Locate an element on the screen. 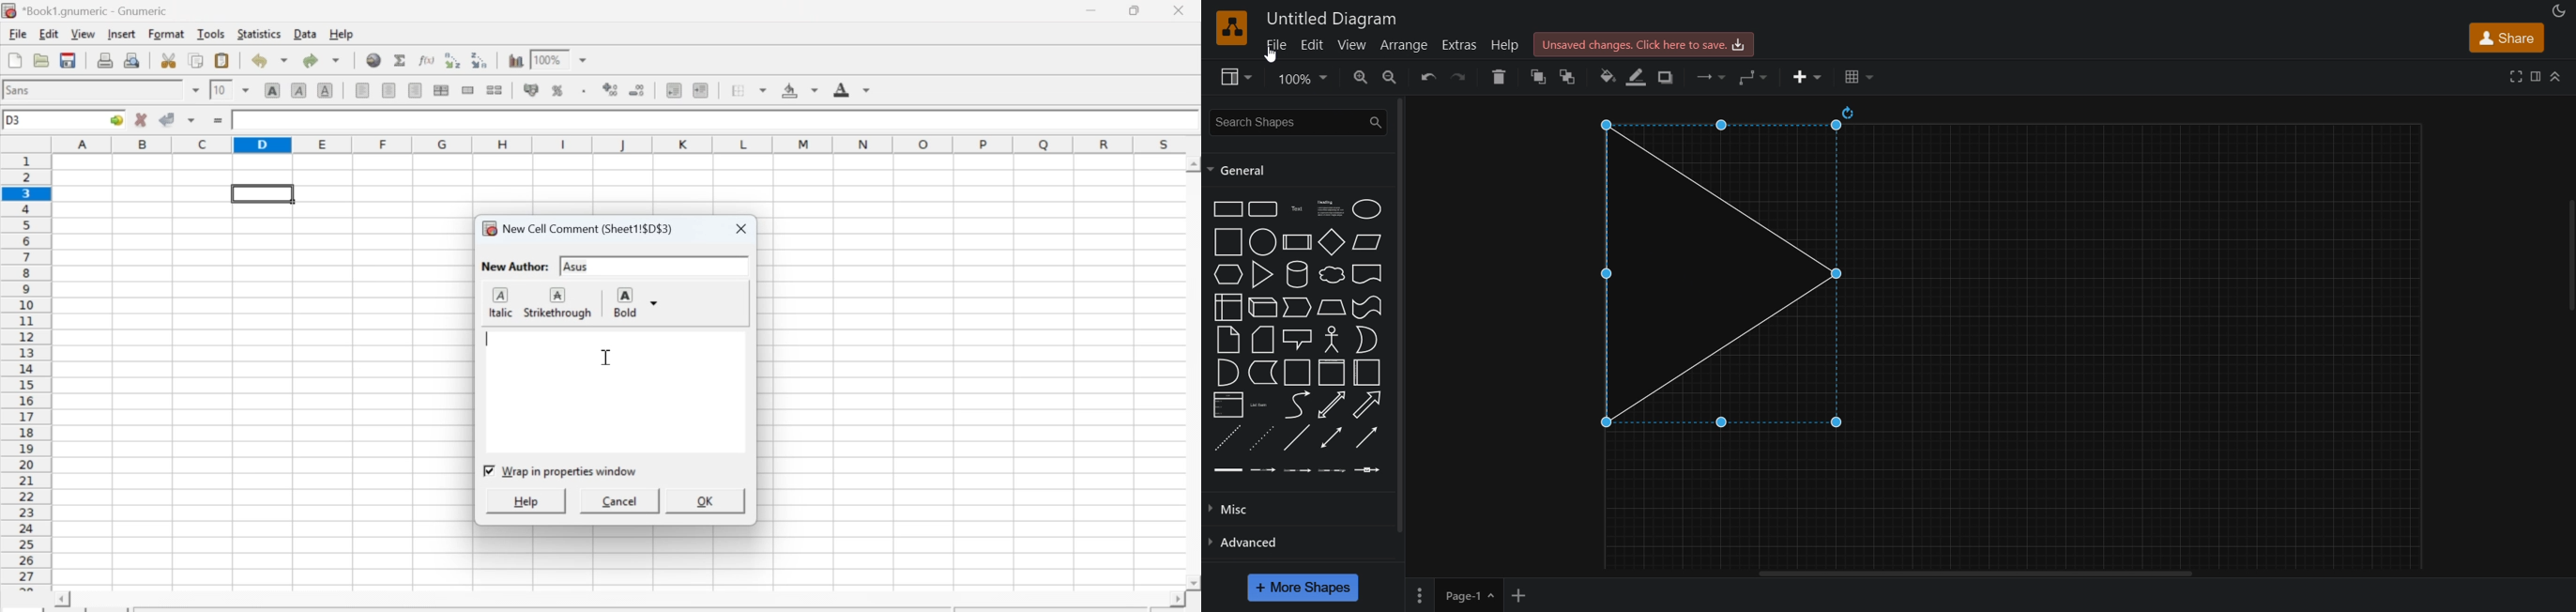 The image size is (2576, 616). Print is located at coordinates (103, 60).